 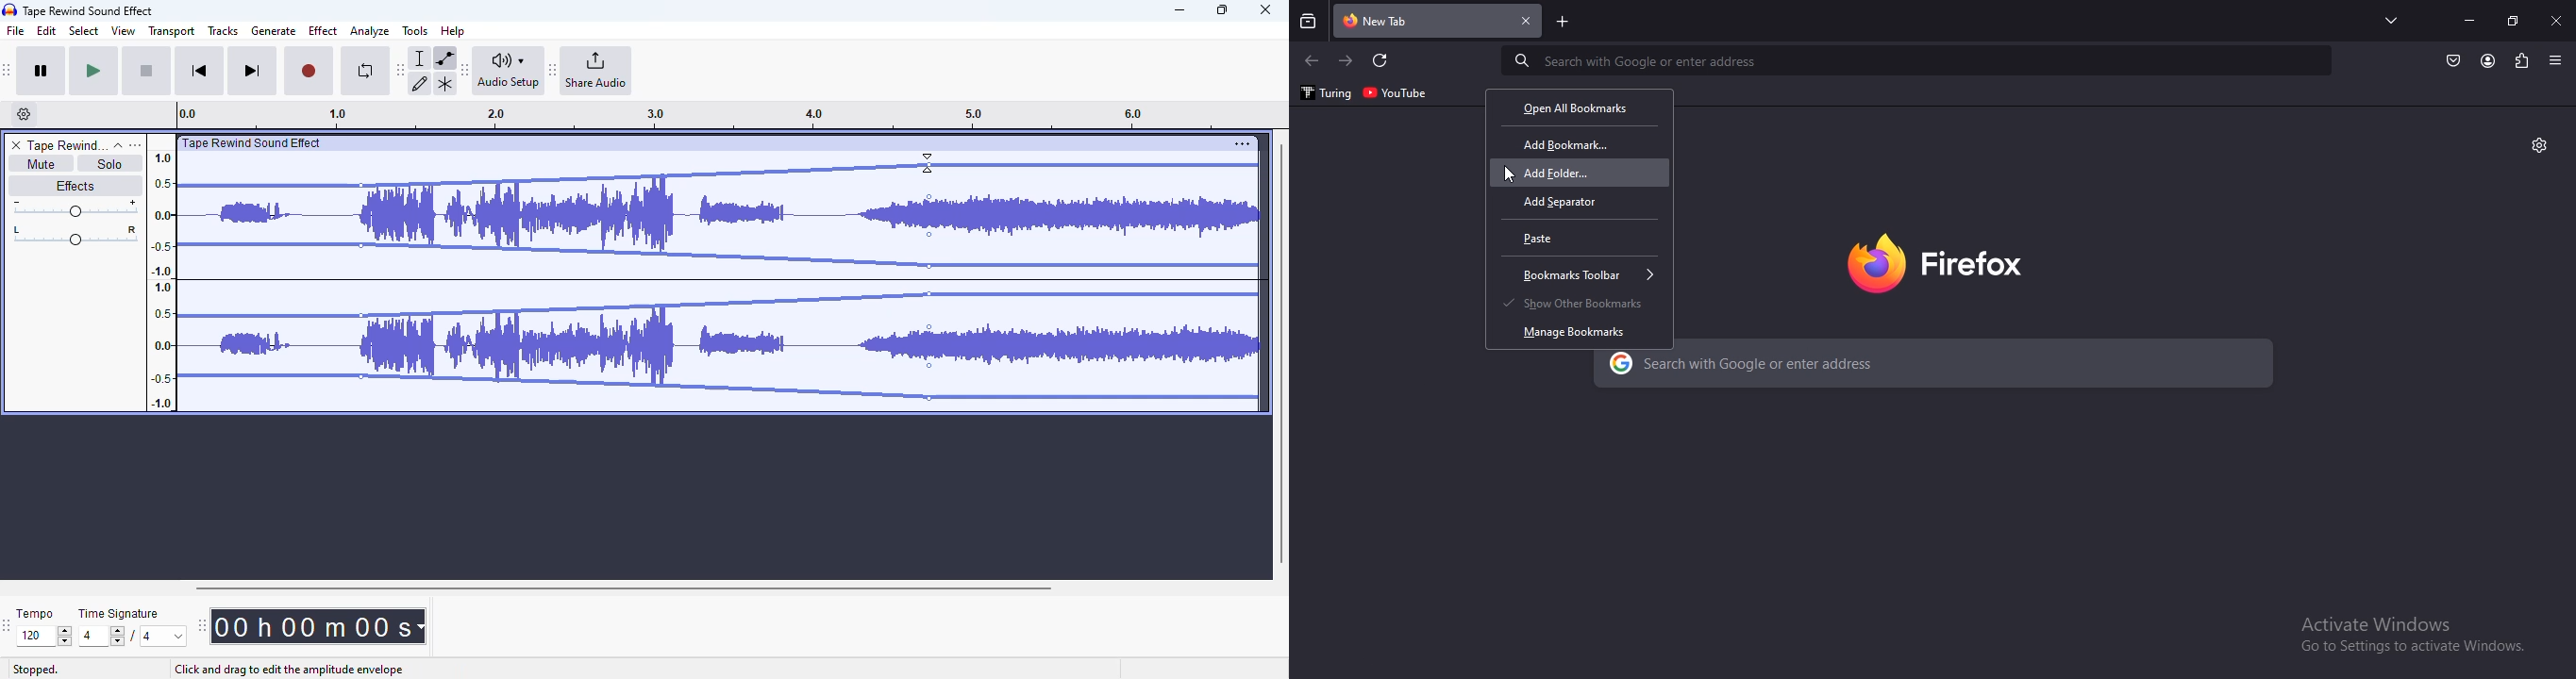 I want to click on view, so click(x=124, y=31).